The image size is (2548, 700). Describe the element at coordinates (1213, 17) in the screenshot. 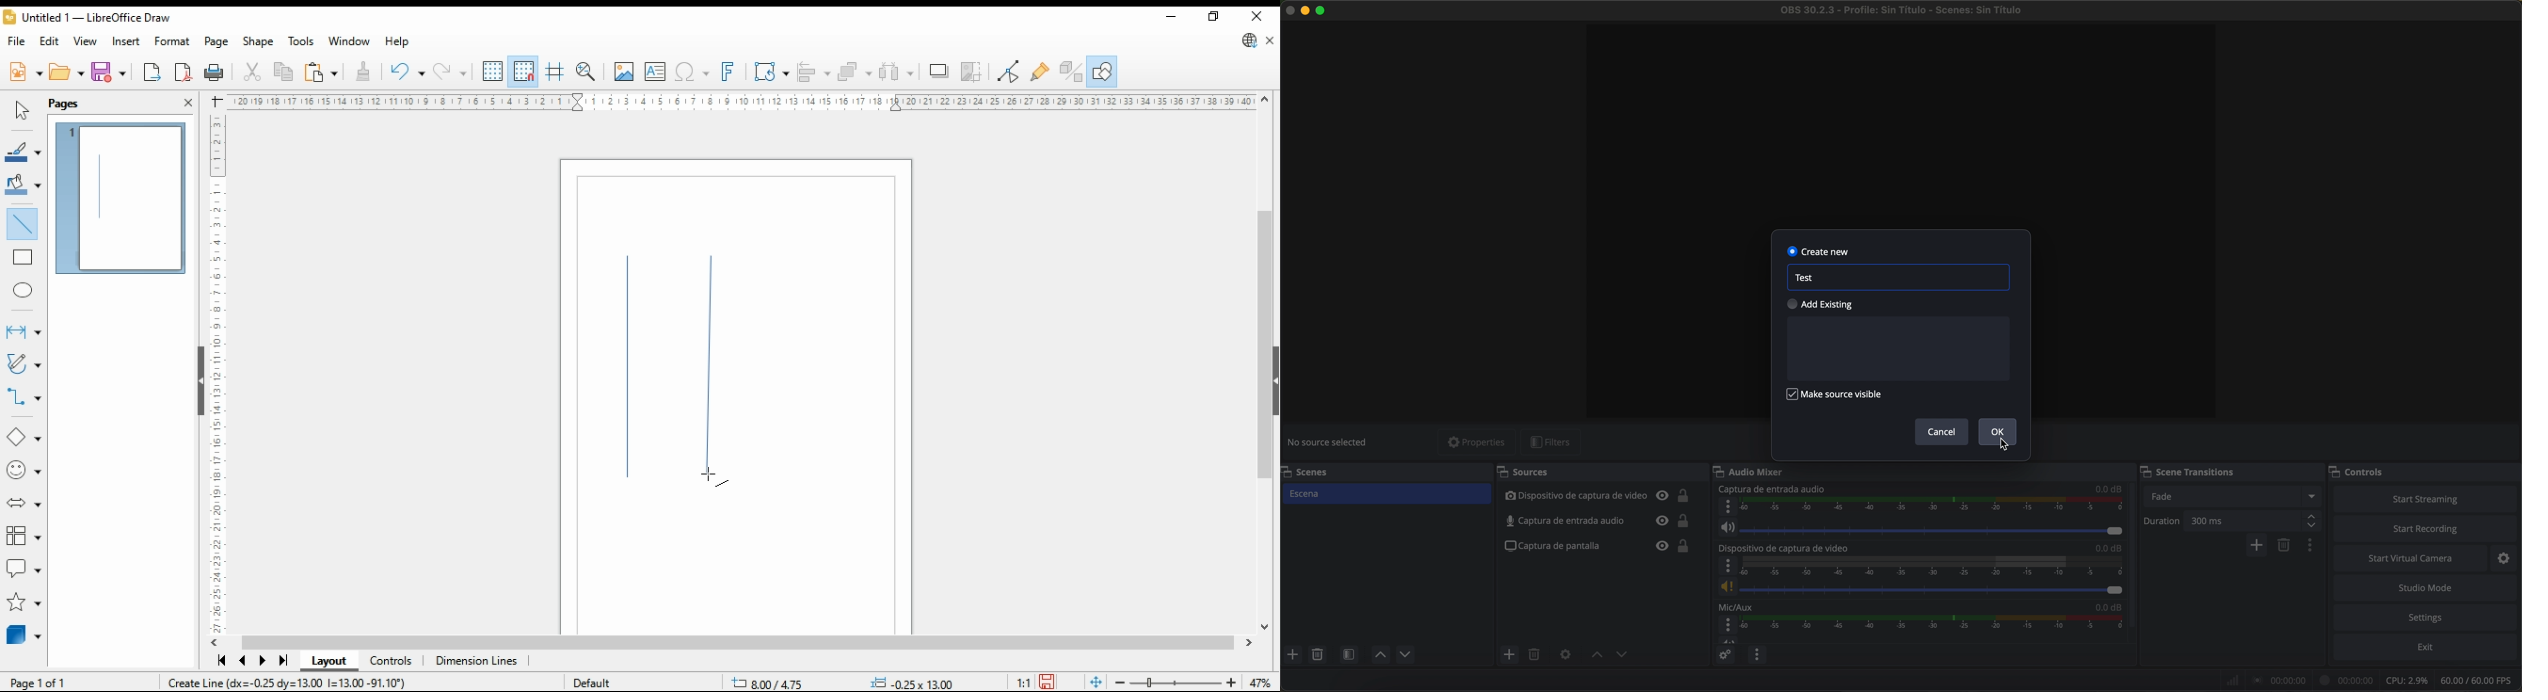

I see `restore` at that location.